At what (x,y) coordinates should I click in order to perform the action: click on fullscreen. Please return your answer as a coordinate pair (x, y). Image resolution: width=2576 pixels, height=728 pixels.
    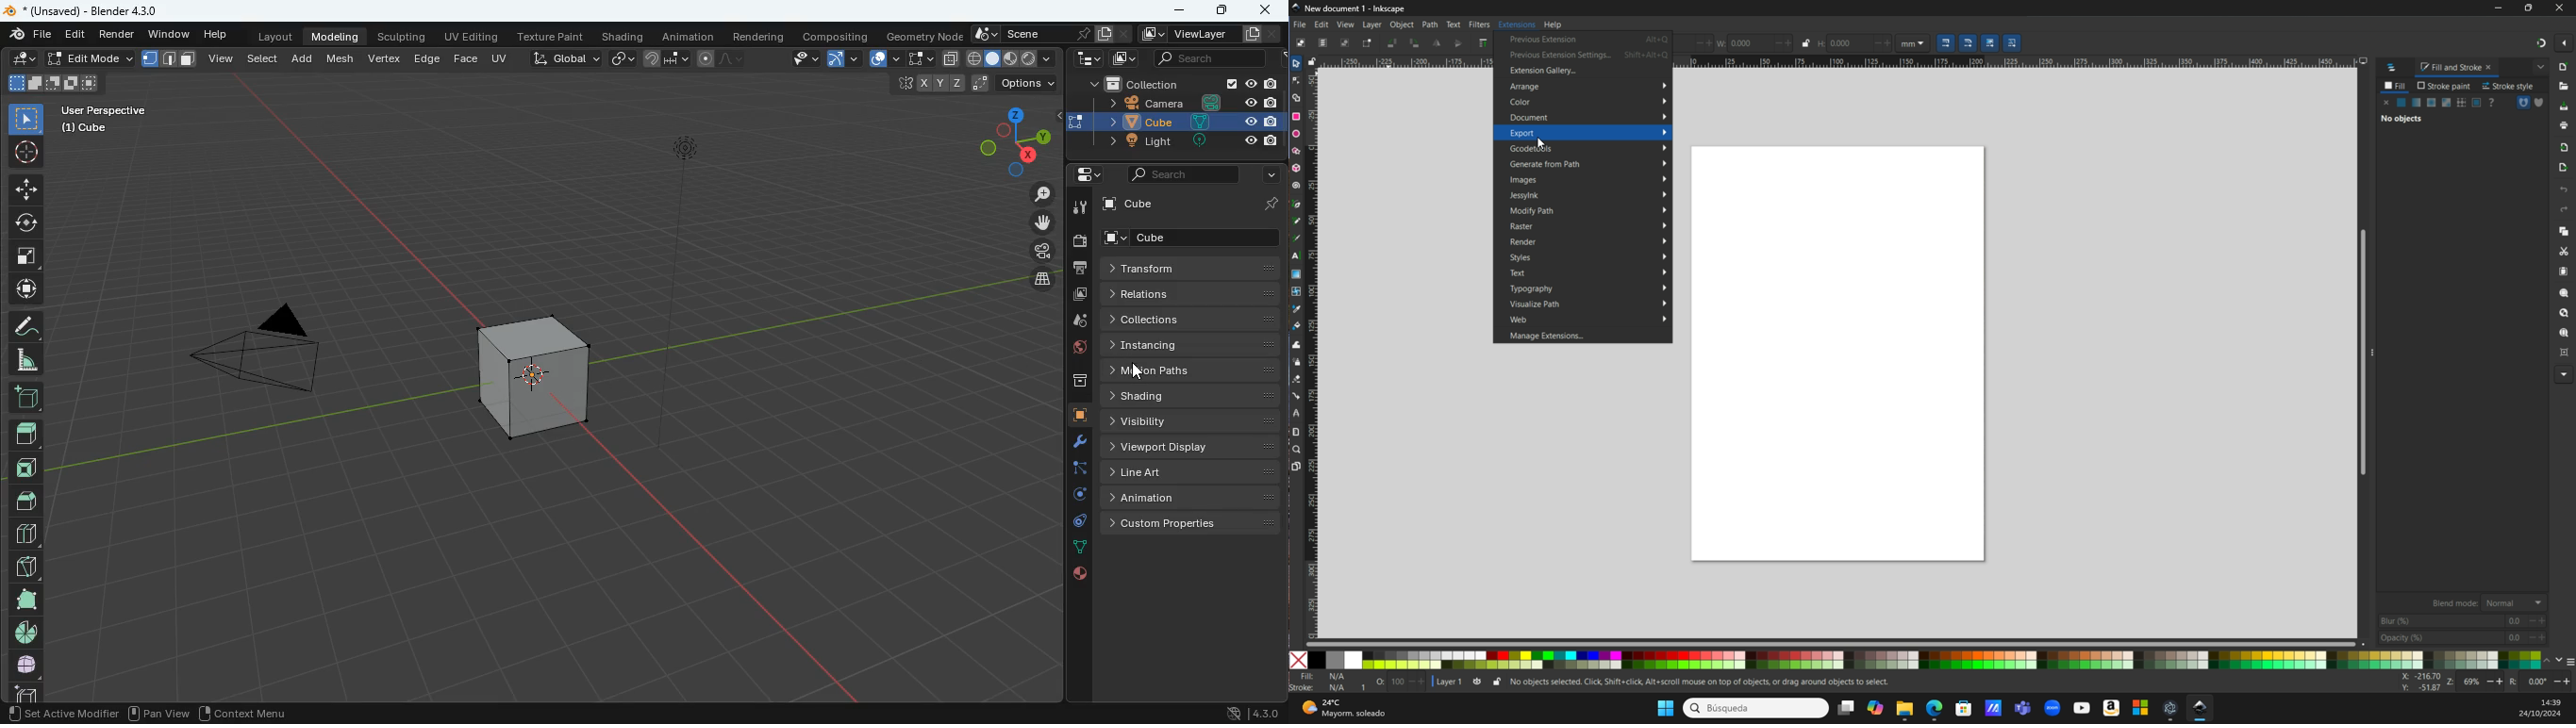
    Looking at the image, I should click on (26, 255).